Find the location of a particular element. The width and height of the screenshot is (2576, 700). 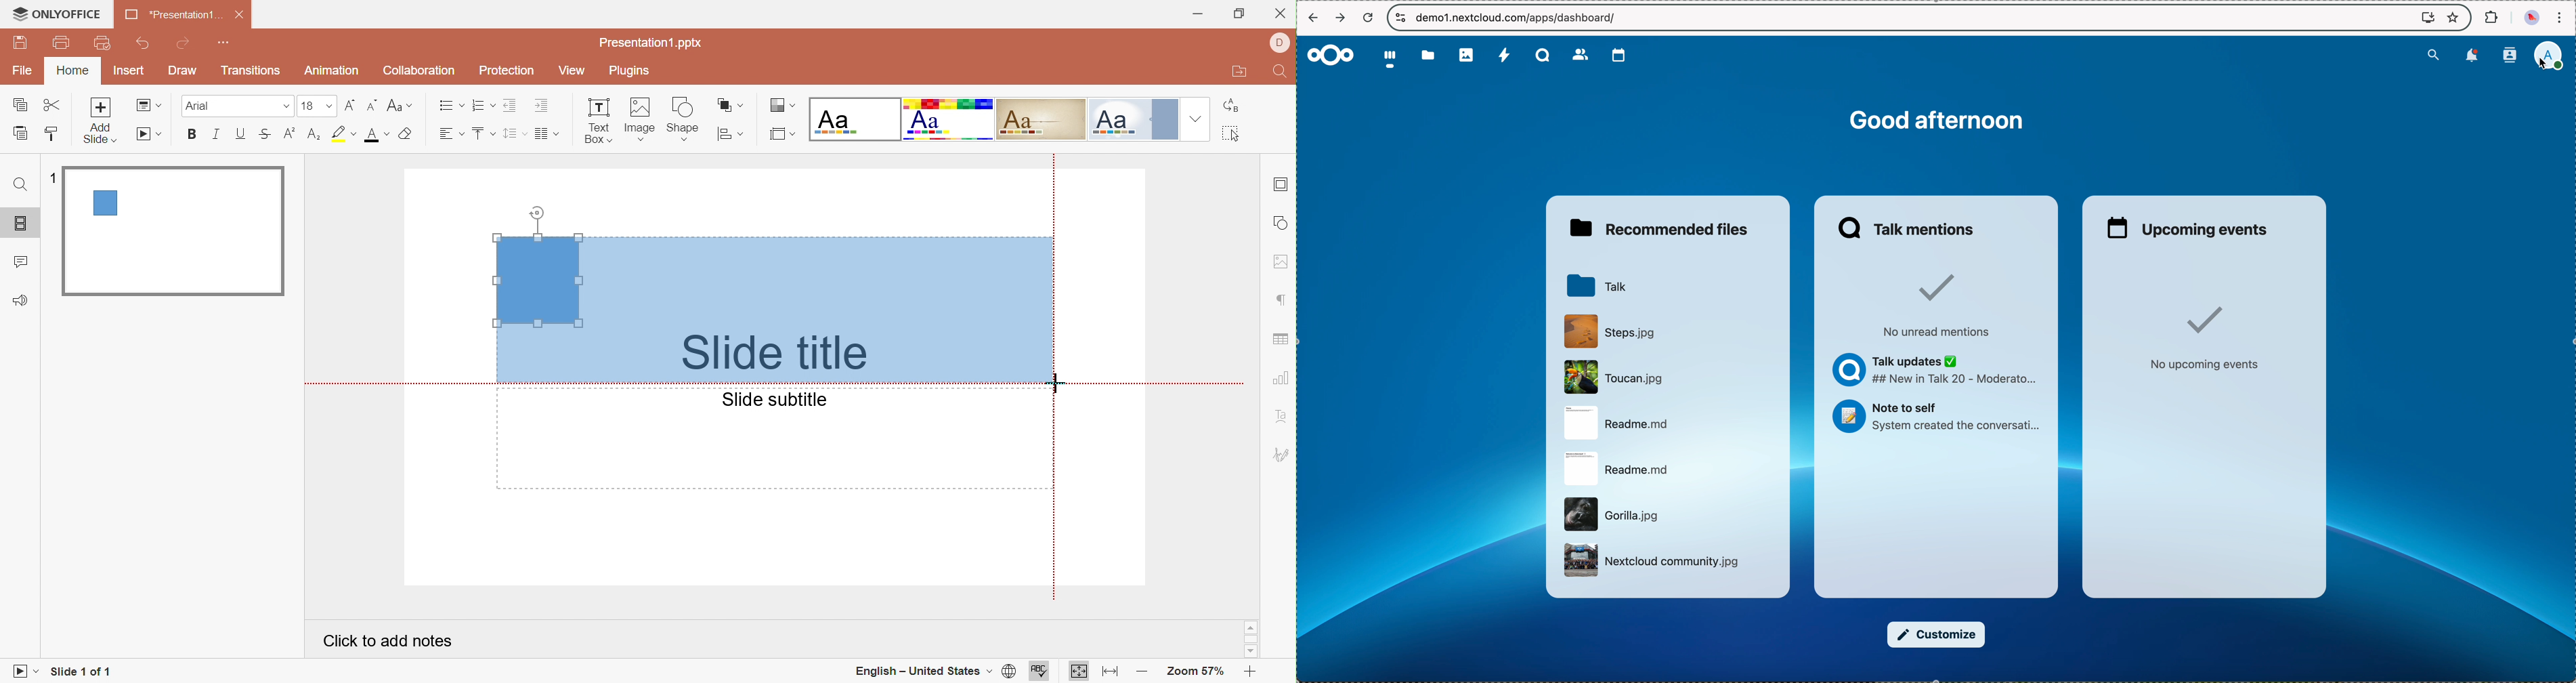

Shape settings is located at coordinates (1281, 223).